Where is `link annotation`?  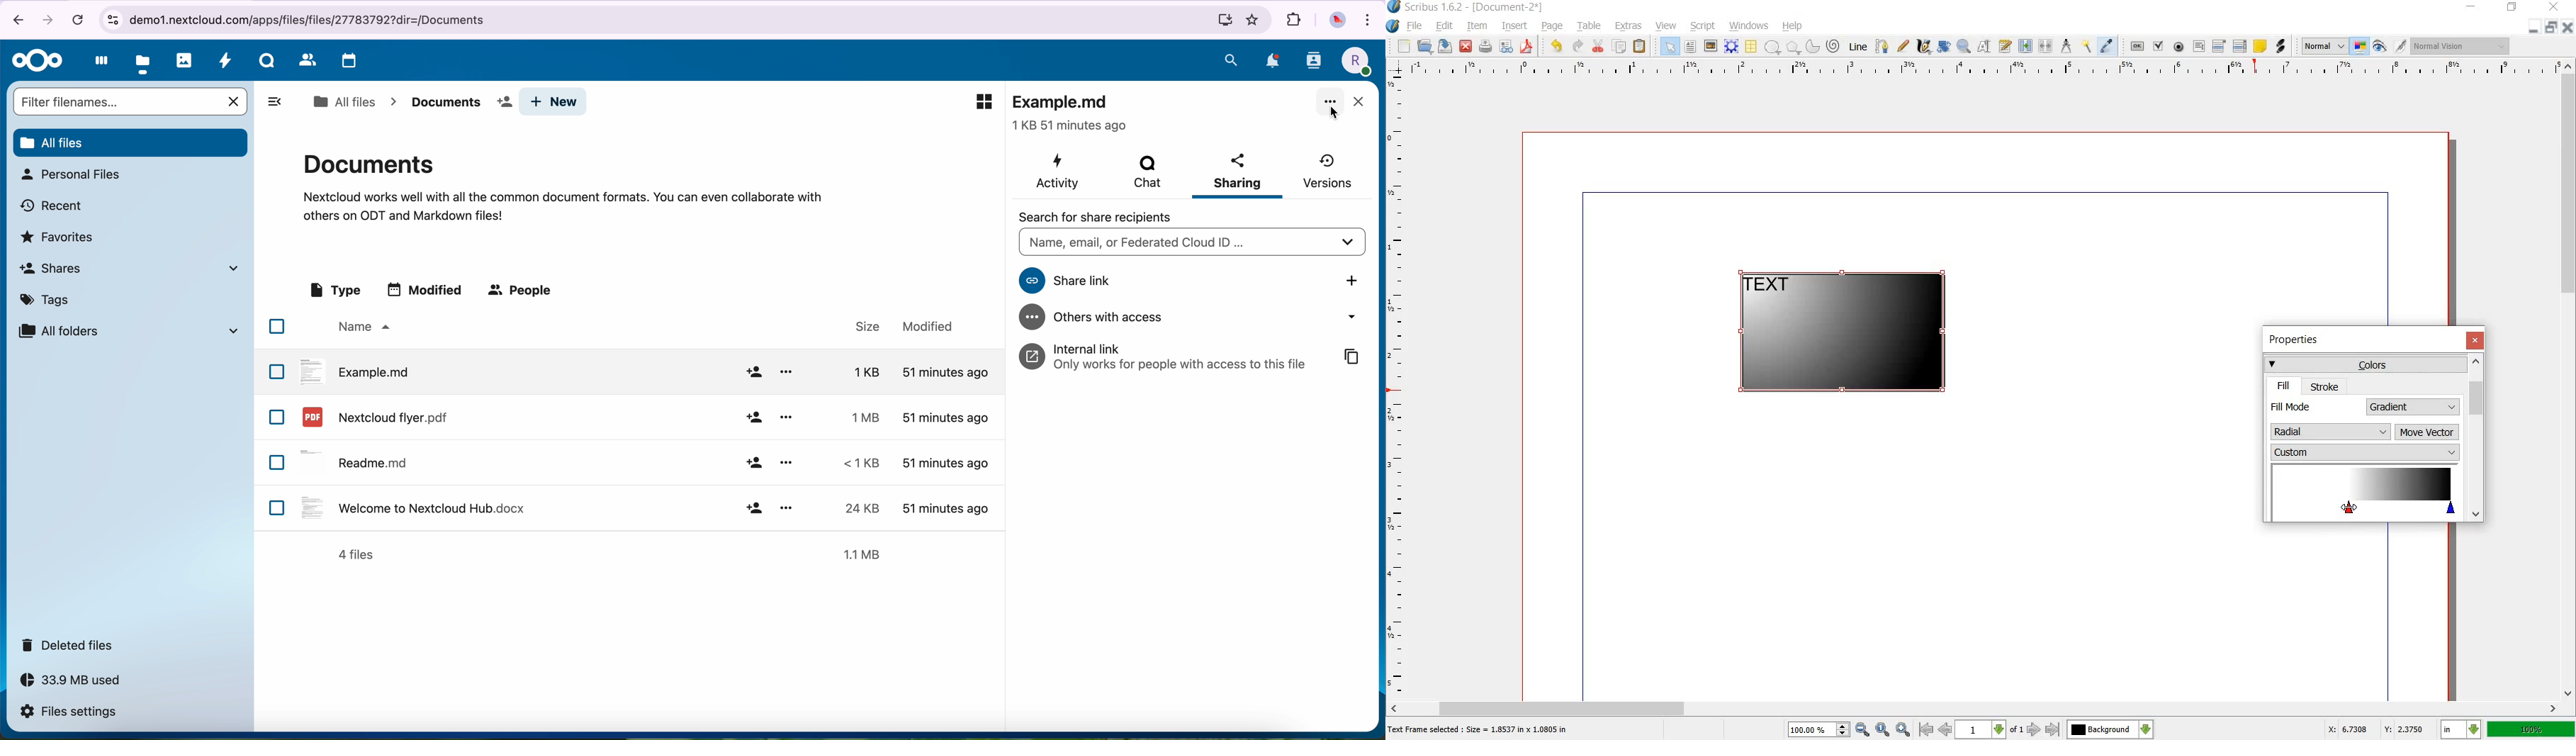
link annotation is located at coordinates (2280, 47).